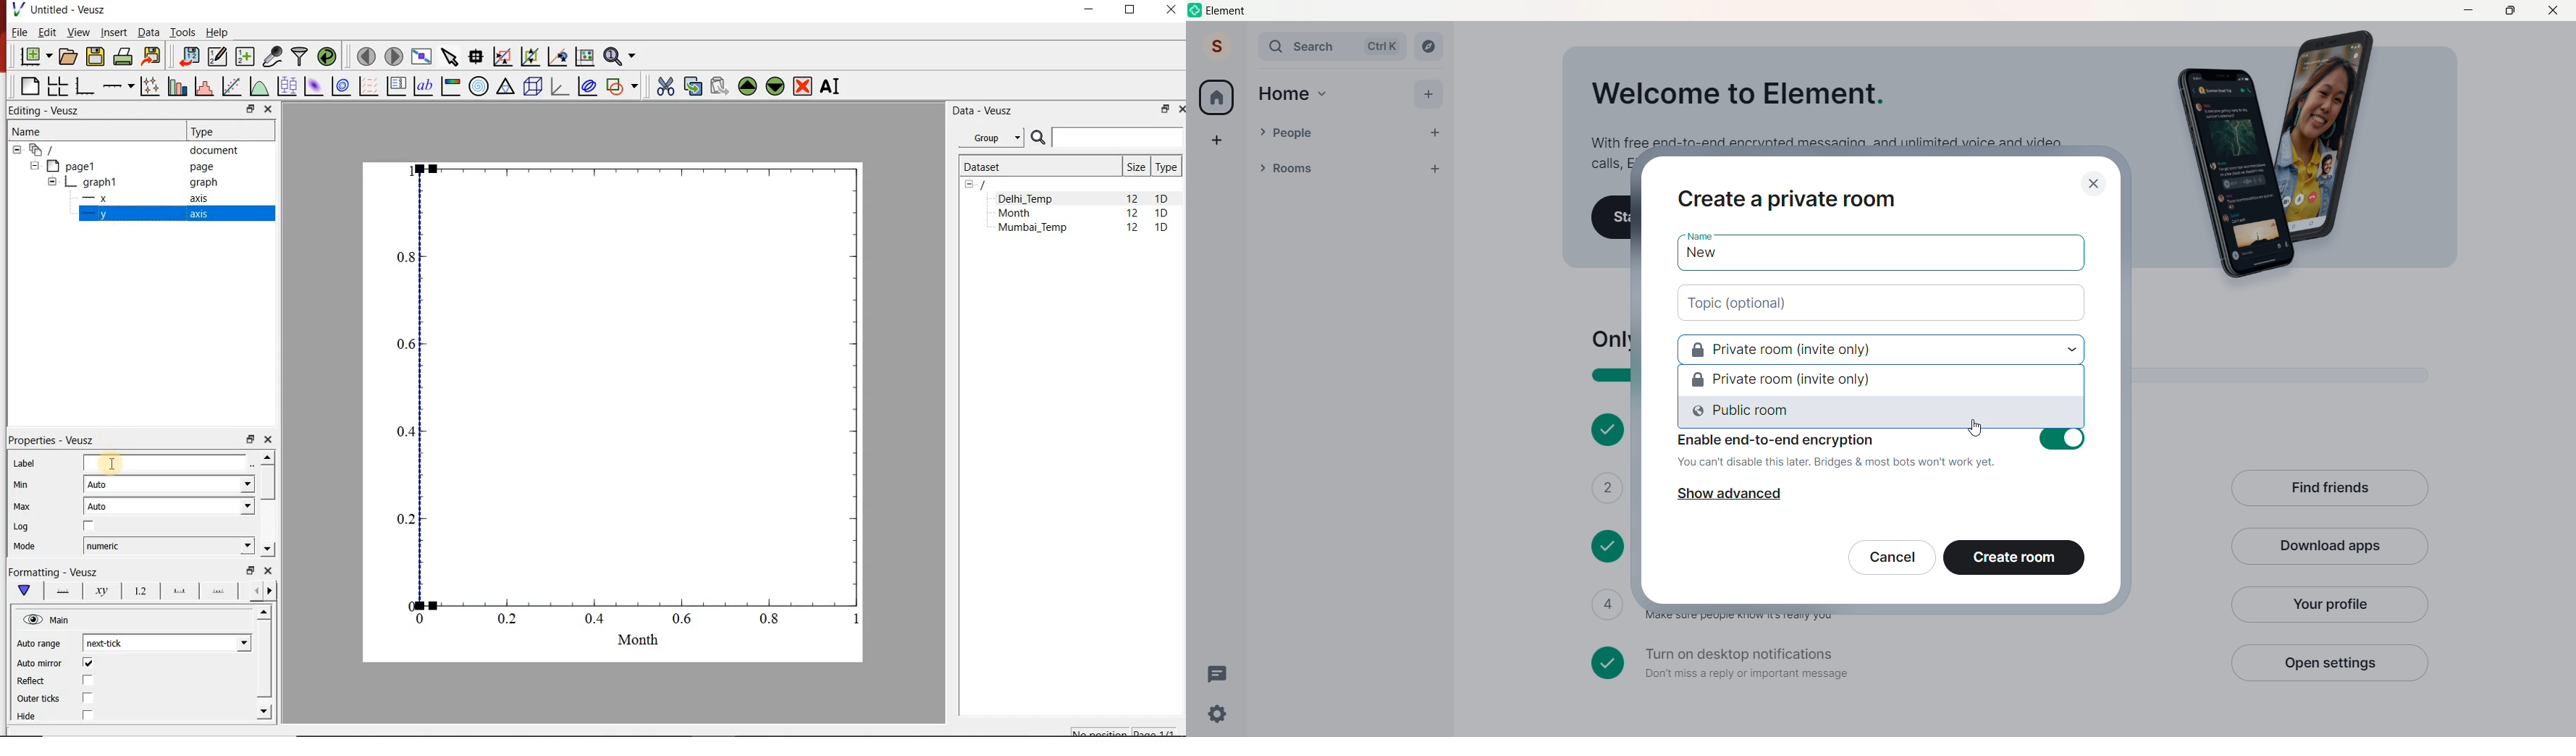 This screenshot has height=756, width=2576. I want to click on Private Room (invite only), so click(1880, 381).